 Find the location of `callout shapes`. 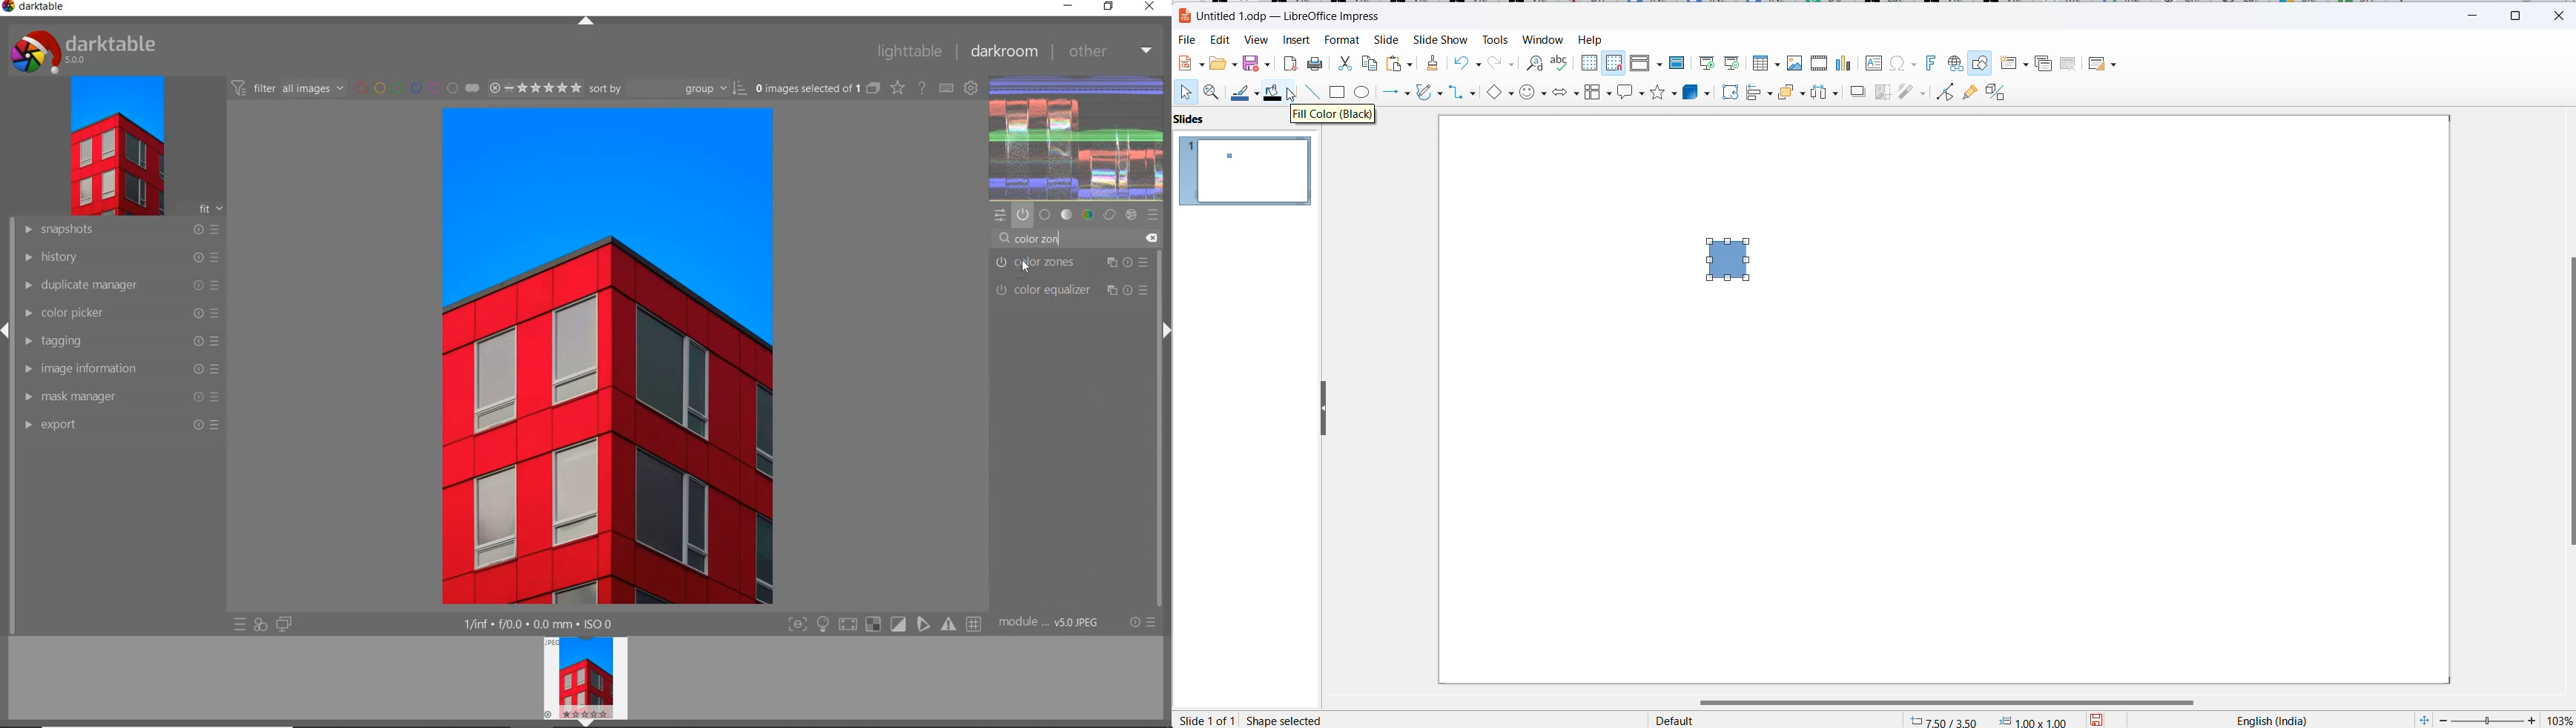

callout shapes is located at coordinates (1631, 91).